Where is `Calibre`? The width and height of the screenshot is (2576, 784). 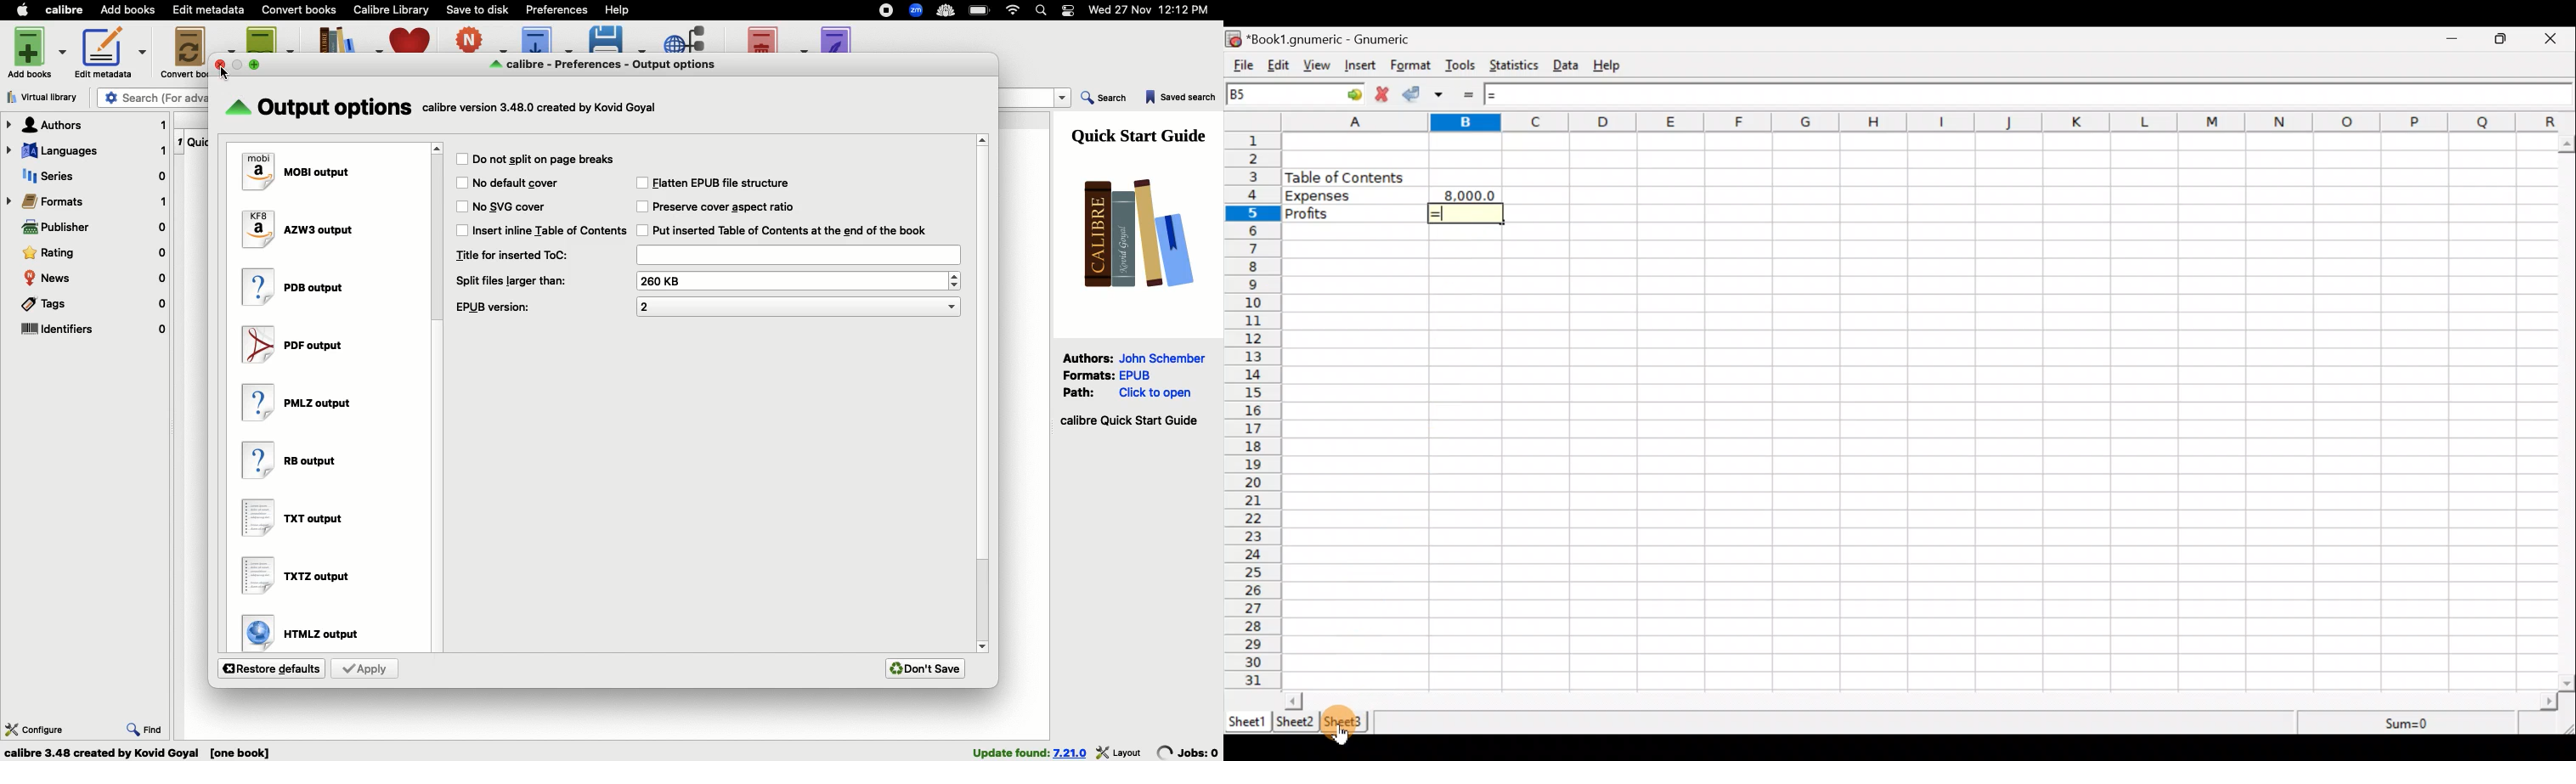
Calibre is located at coordinates (67, 9).